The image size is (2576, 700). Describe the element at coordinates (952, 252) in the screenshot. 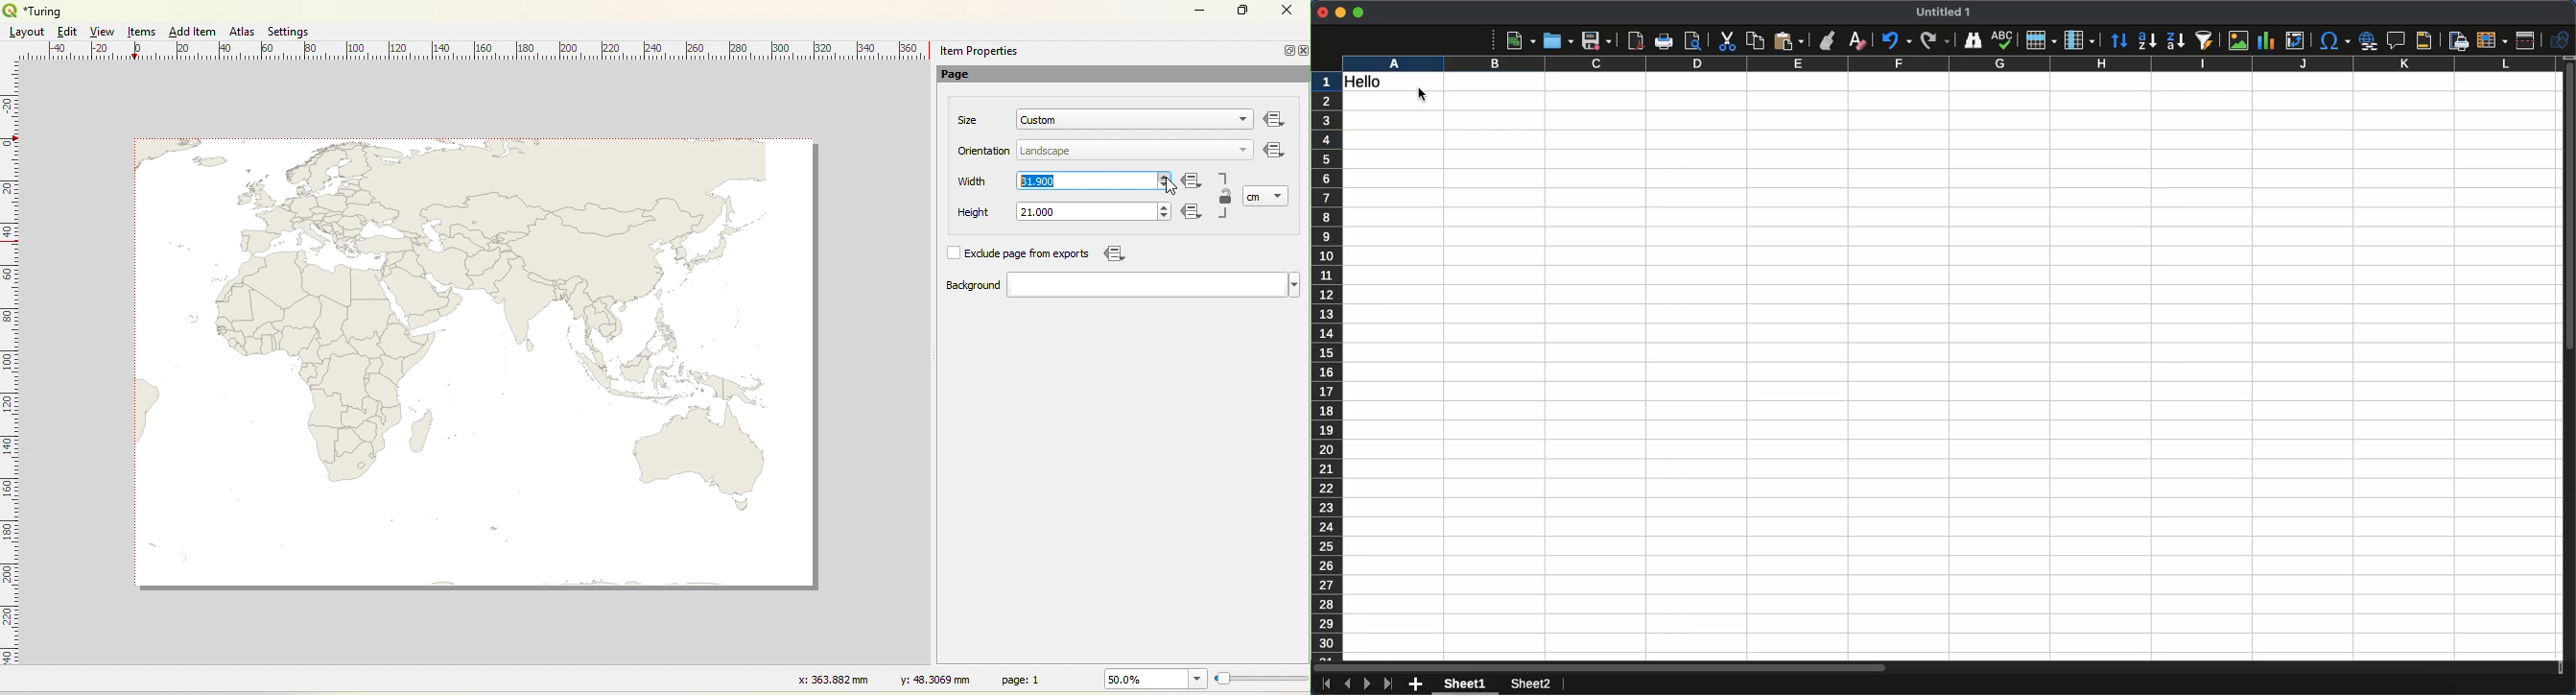

I see `Check box` at that location.